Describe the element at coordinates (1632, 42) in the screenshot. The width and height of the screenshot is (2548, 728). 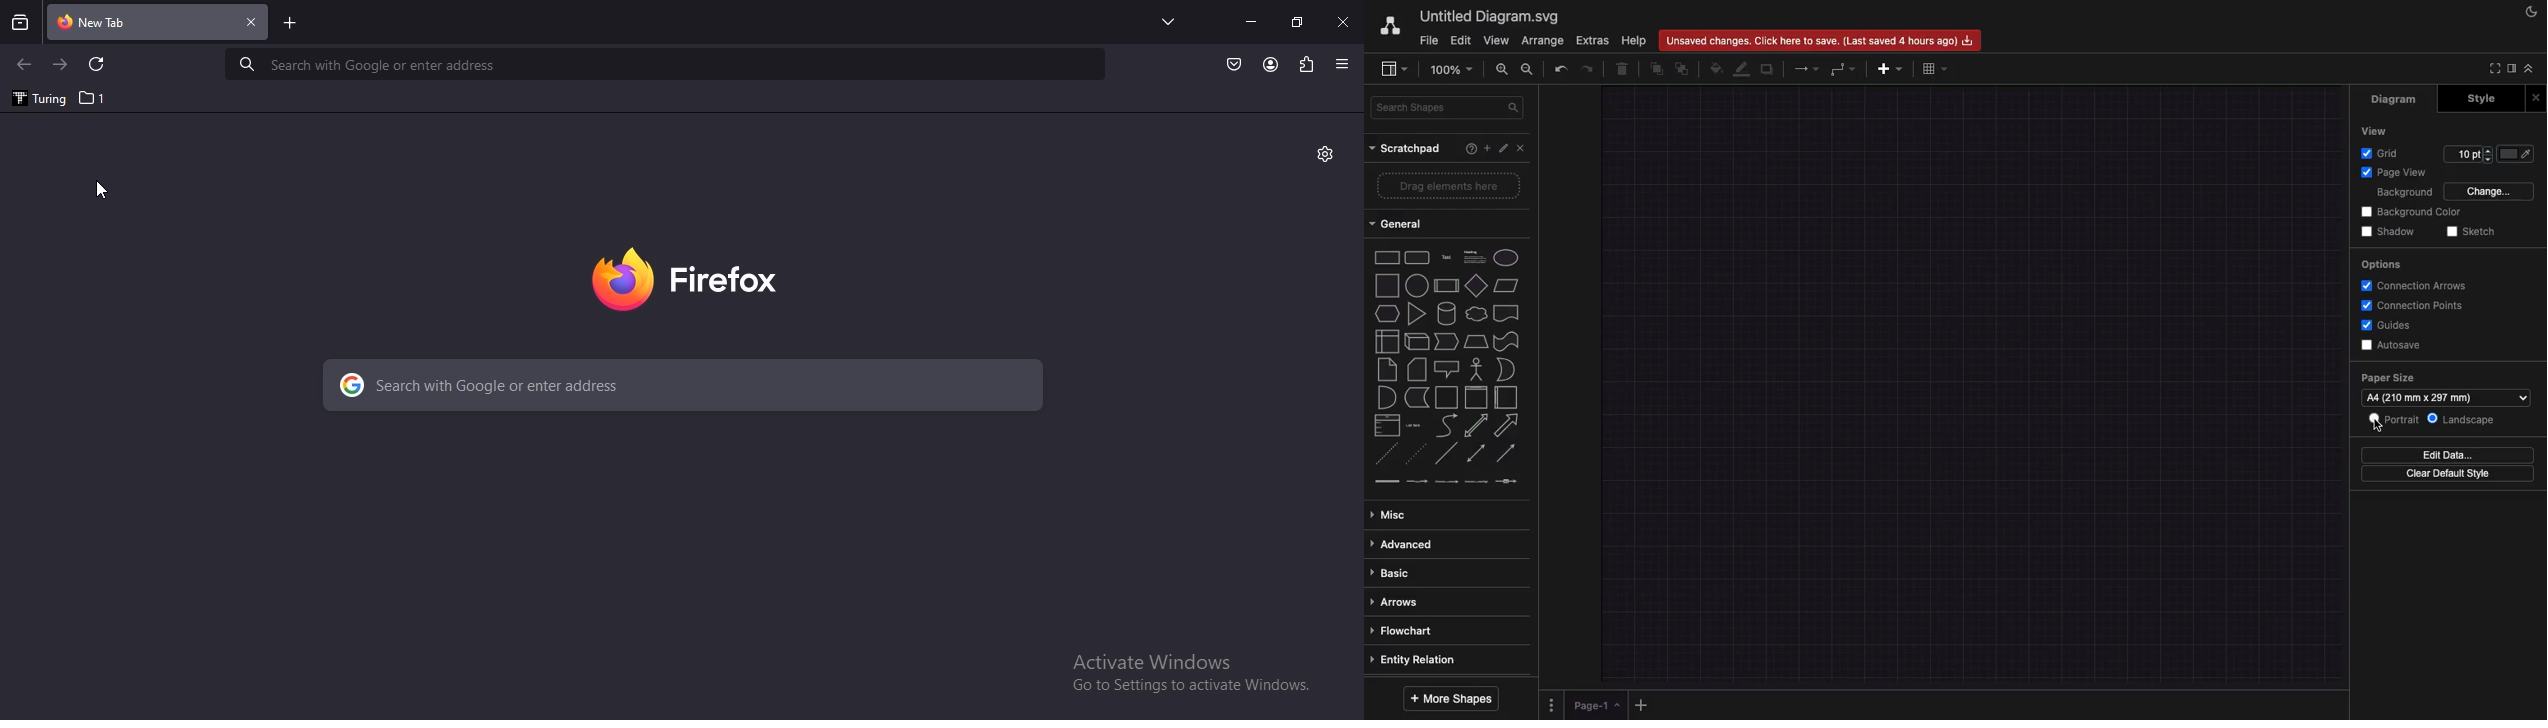
I see `Help` at that location.